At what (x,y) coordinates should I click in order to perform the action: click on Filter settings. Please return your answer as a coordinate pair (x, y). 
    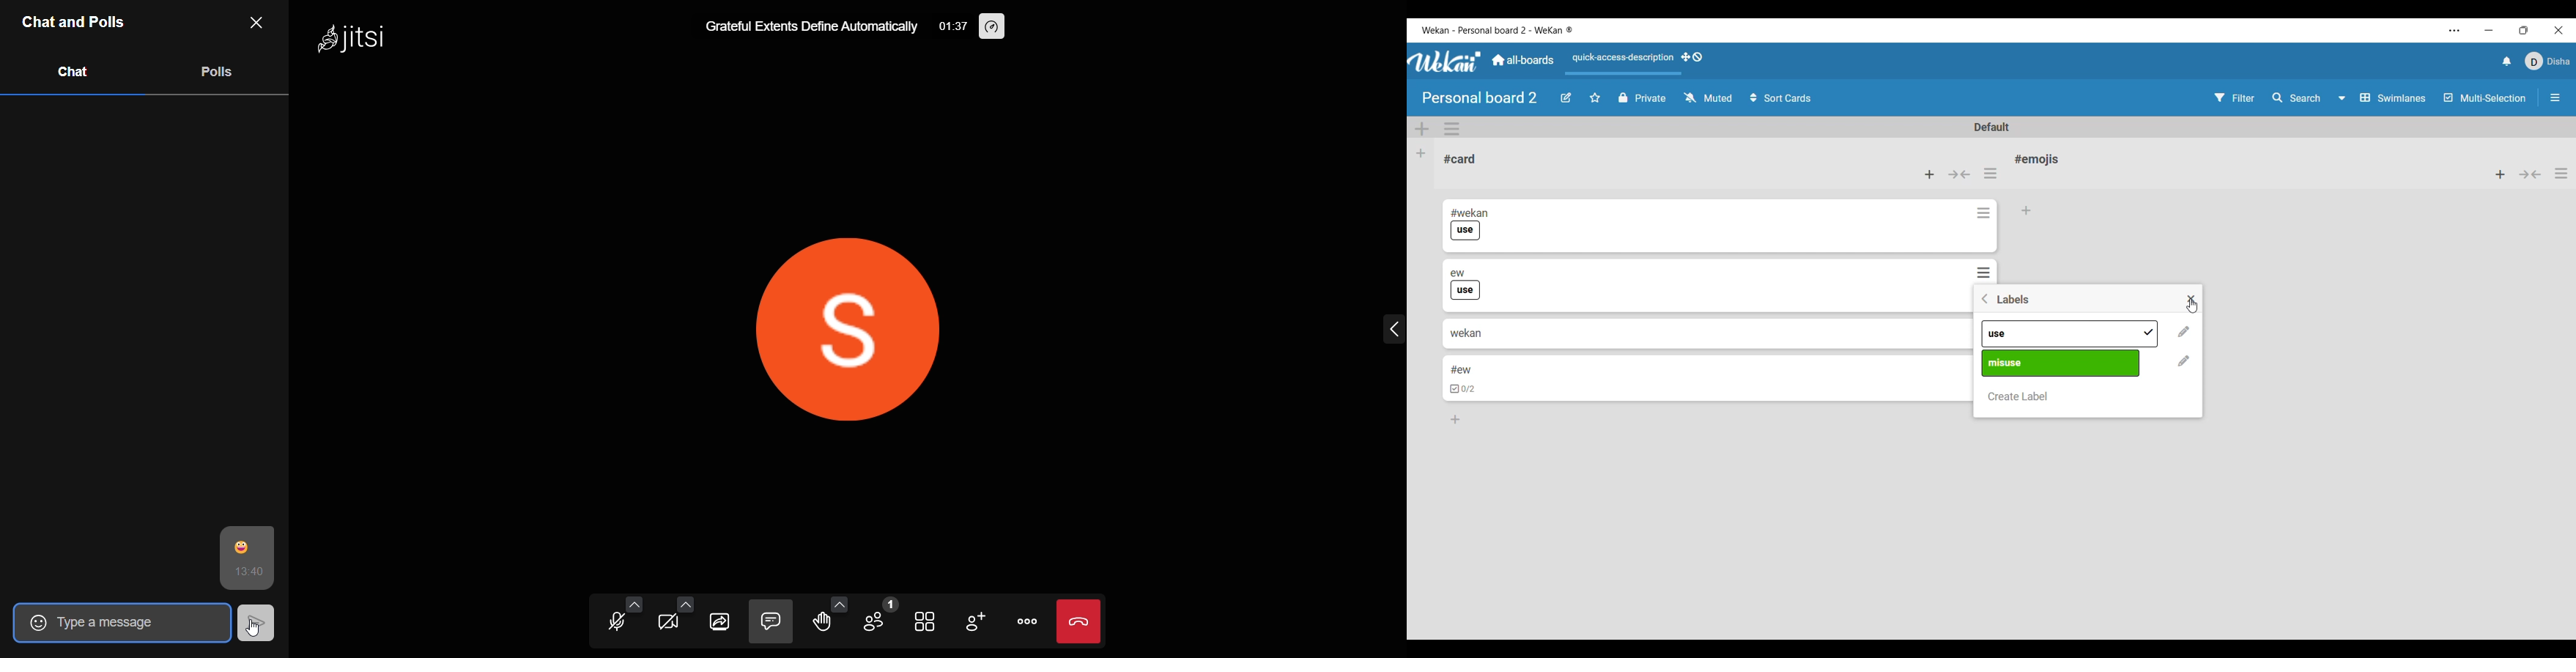
    Looking at the image, I should click on (2235, 97).